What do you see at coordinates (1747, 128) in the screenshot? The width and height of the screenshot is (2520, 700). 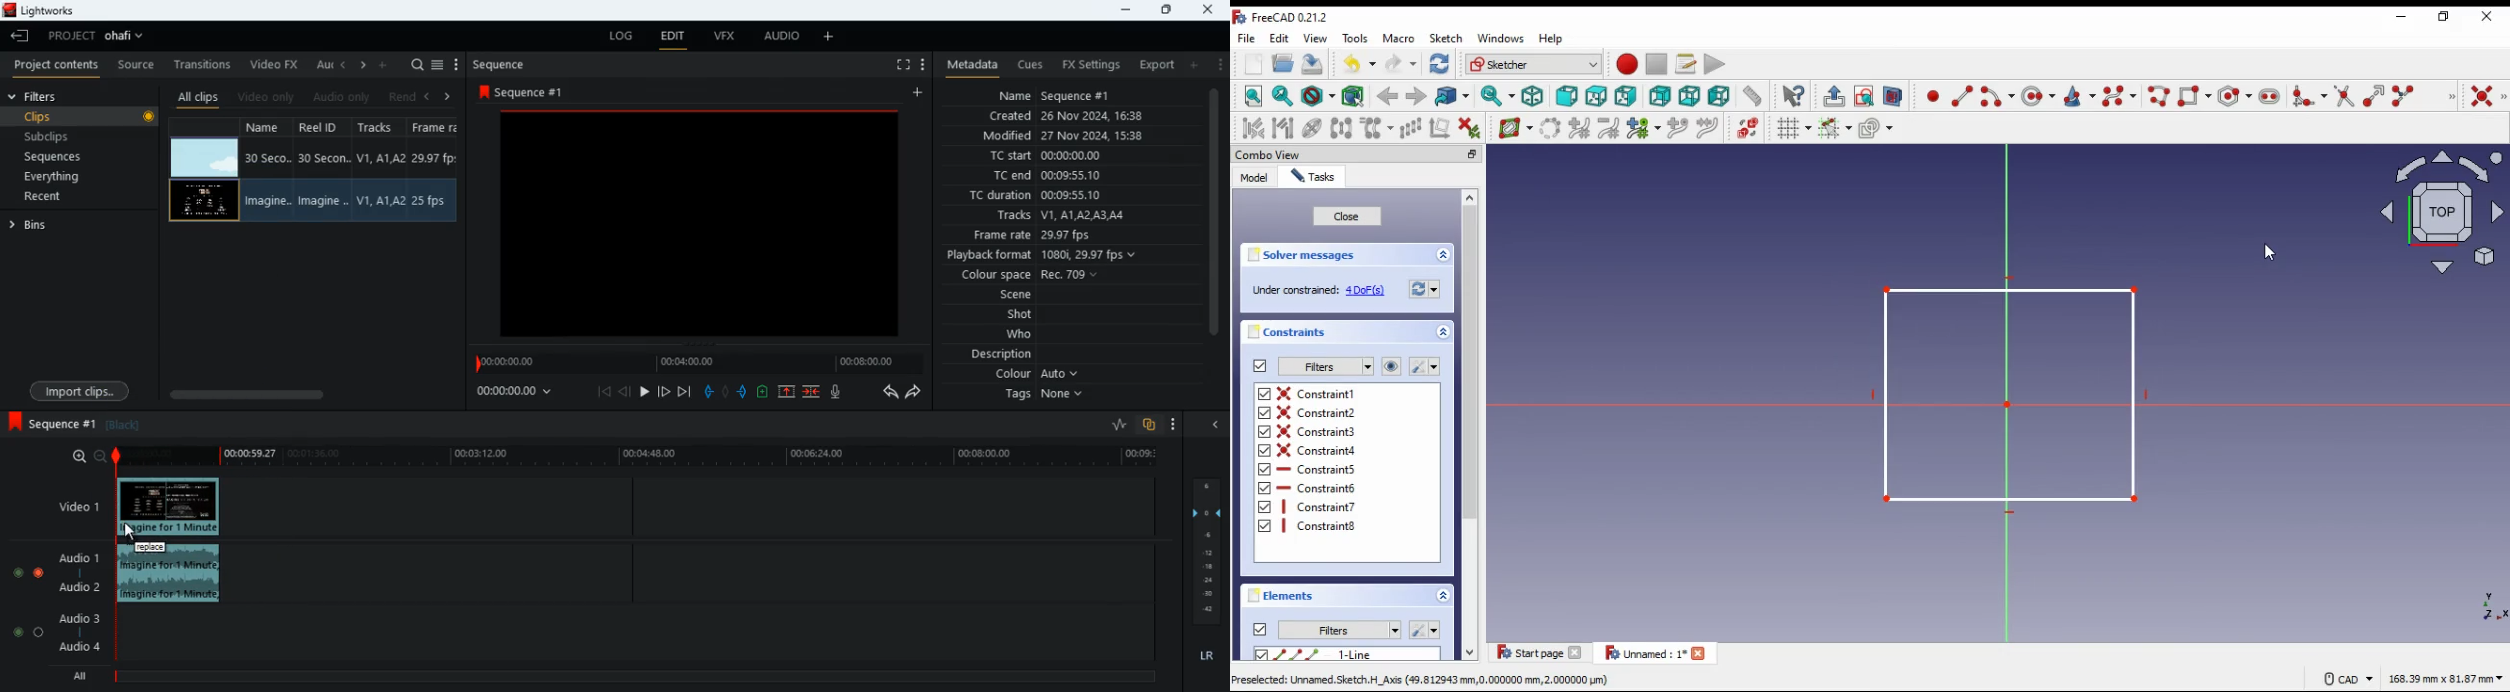 I see `switch virtual space` at bounding box center [1747, 128].